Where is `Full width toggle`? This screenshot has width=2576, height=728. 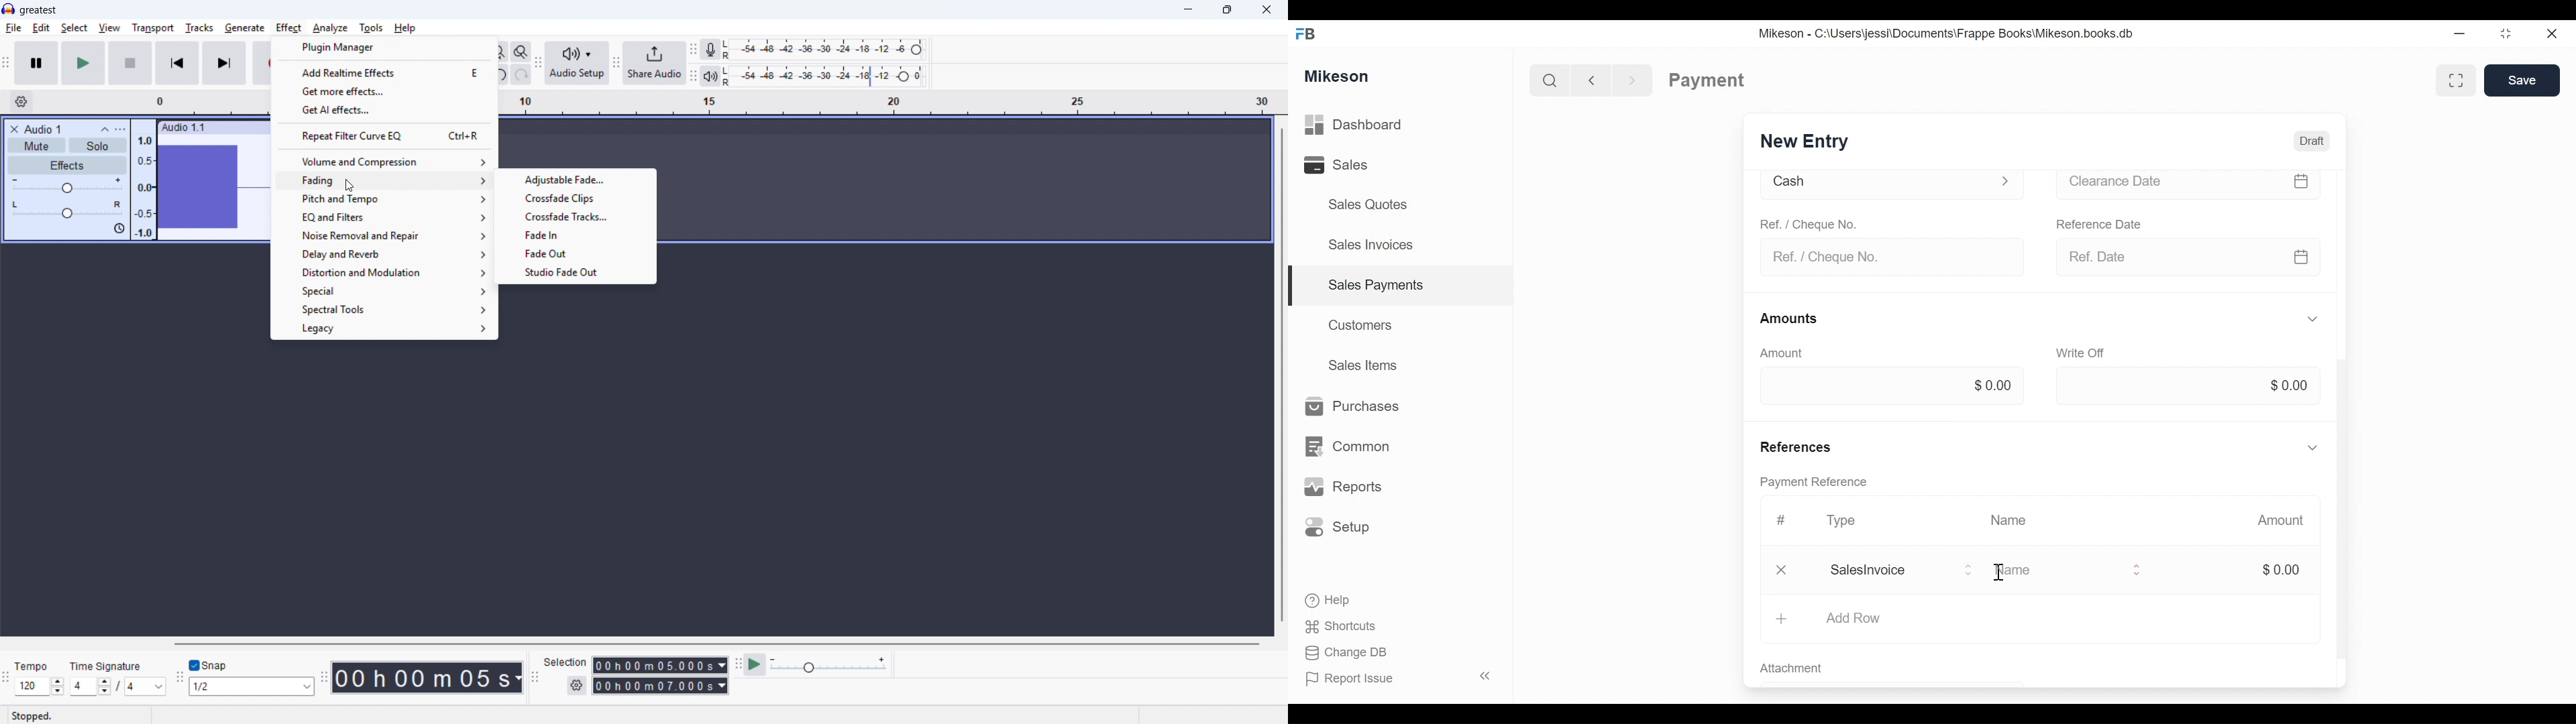 Full width toggle is located at coordinates (2454, 81).